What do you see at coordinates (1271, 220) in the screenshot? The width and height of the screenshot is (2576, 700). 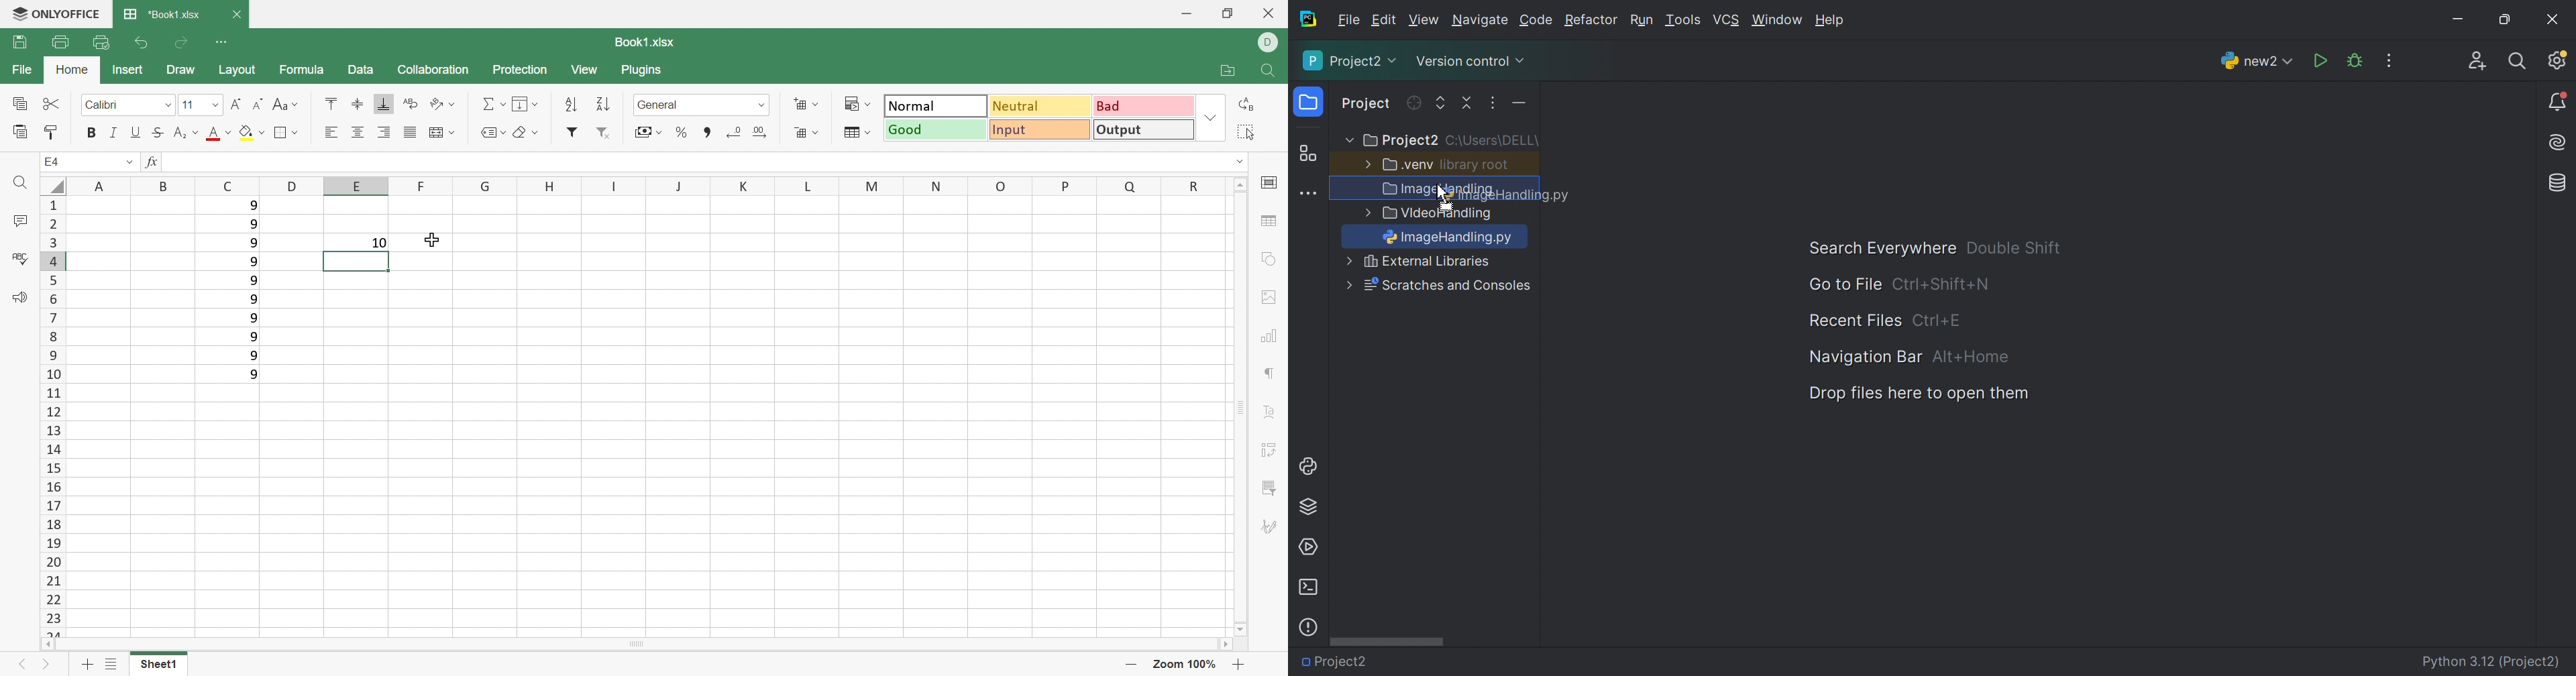 I see `table settings` at bounding box center [1271, 220].